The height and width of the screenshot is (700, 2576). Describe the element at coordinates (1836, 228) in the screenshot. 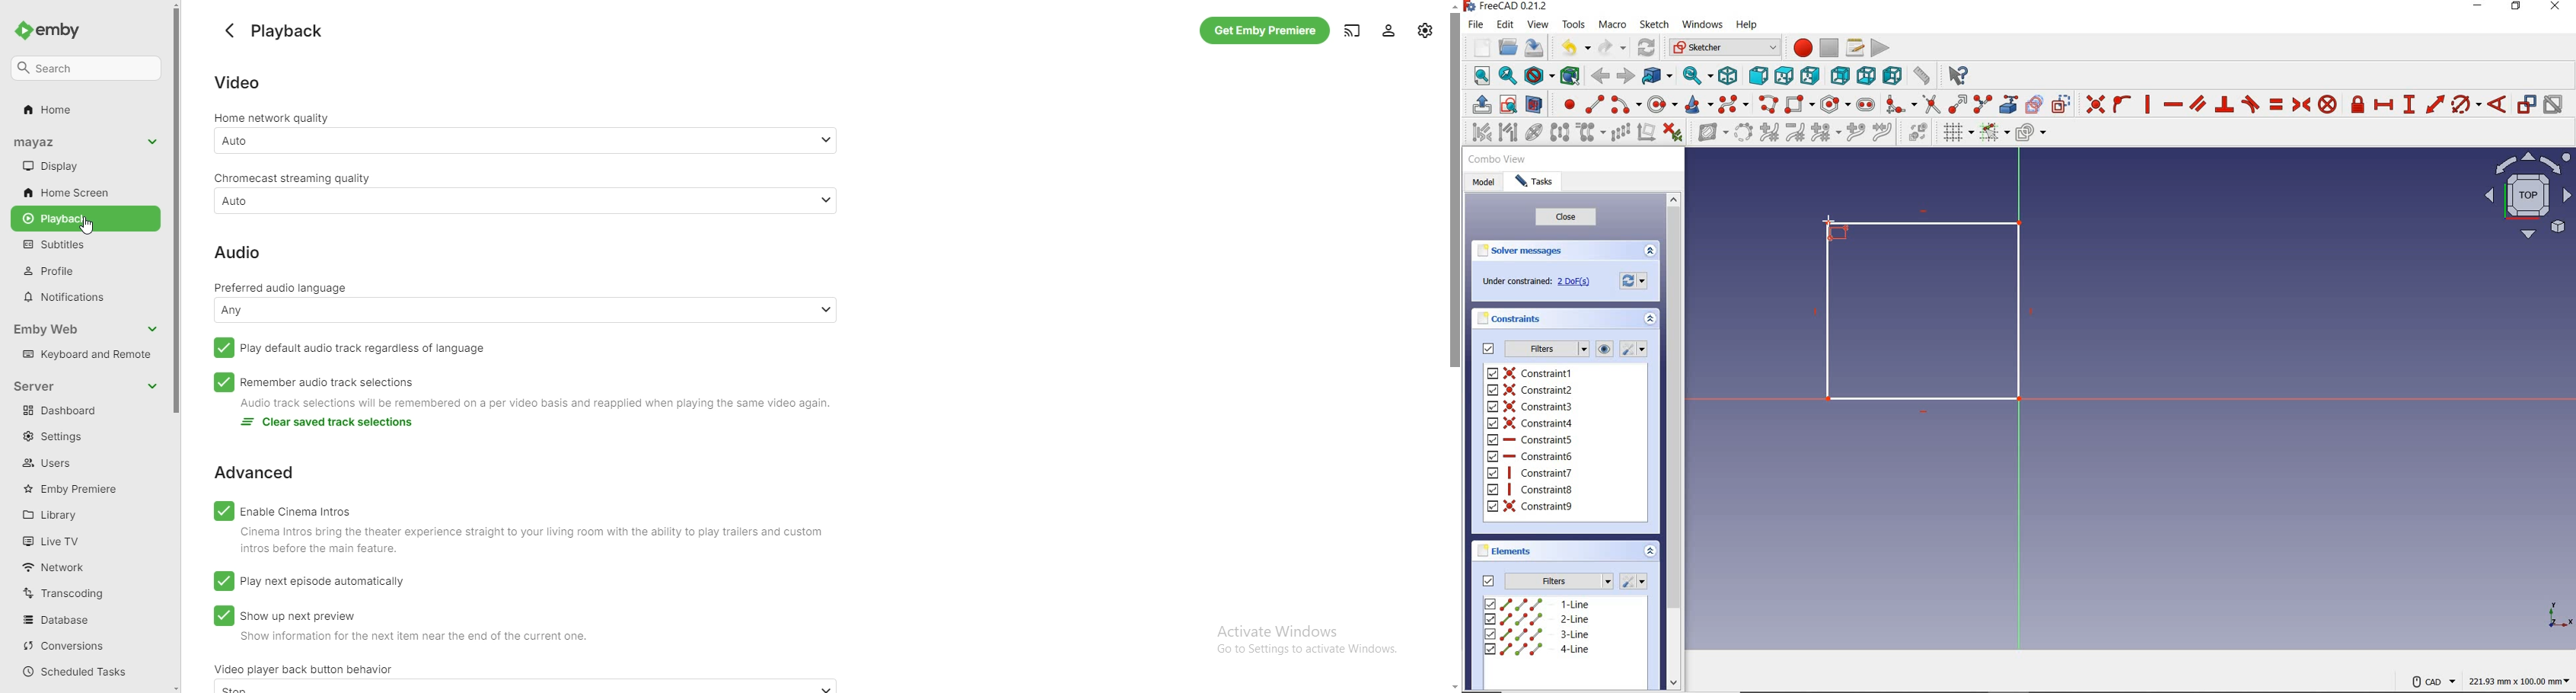

I see `rectangle tool at point y rising/cursor position after drawing sketch` at that location.